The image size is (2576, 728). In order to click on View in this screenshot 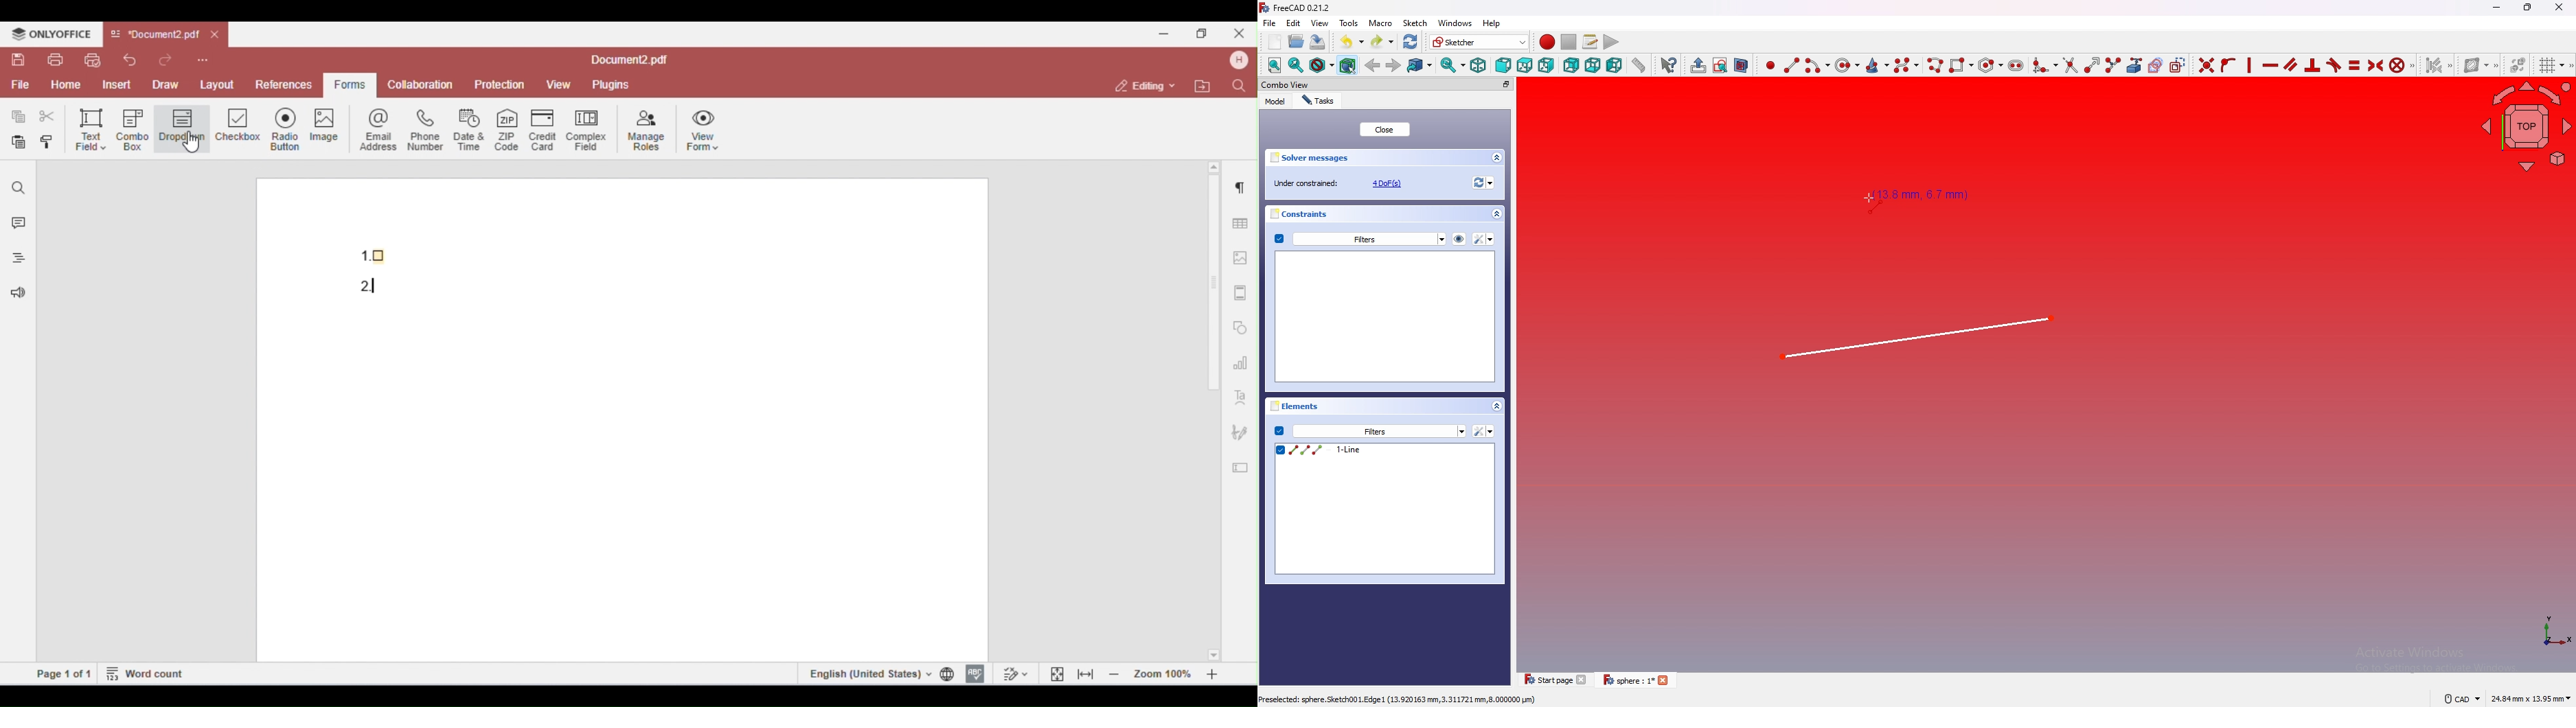, I will do `click(2525, 128)`.